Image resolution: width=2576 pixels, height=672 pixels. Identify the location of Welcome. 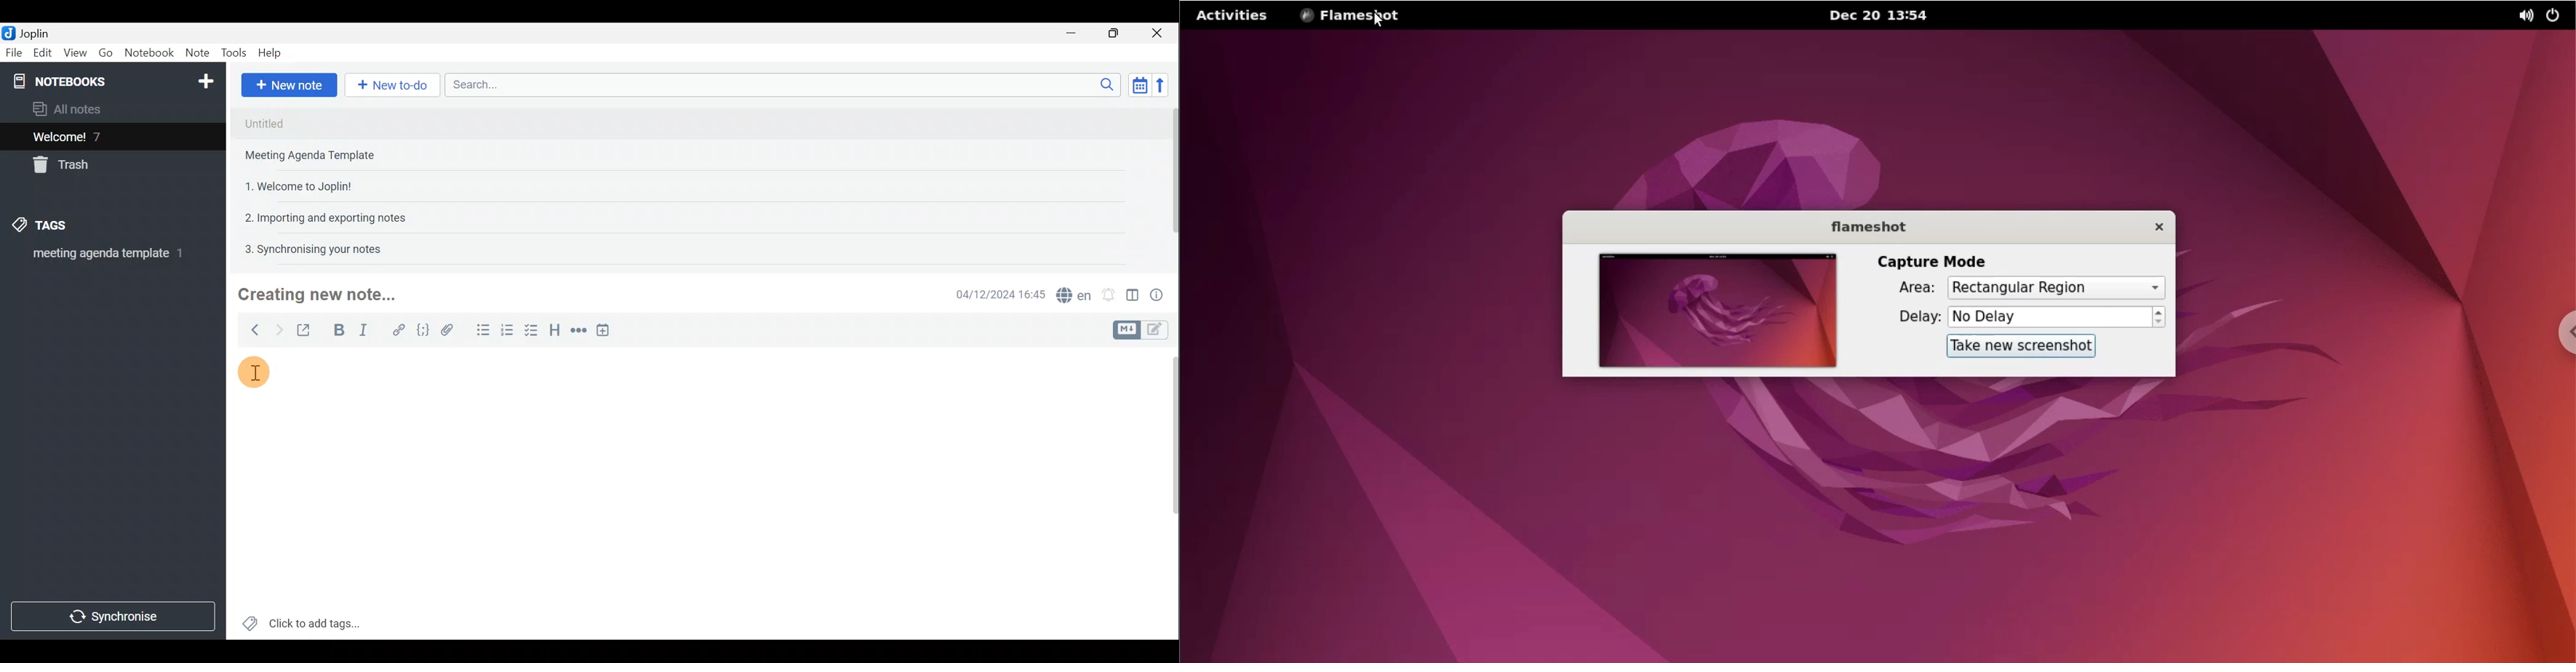
(94, 136).